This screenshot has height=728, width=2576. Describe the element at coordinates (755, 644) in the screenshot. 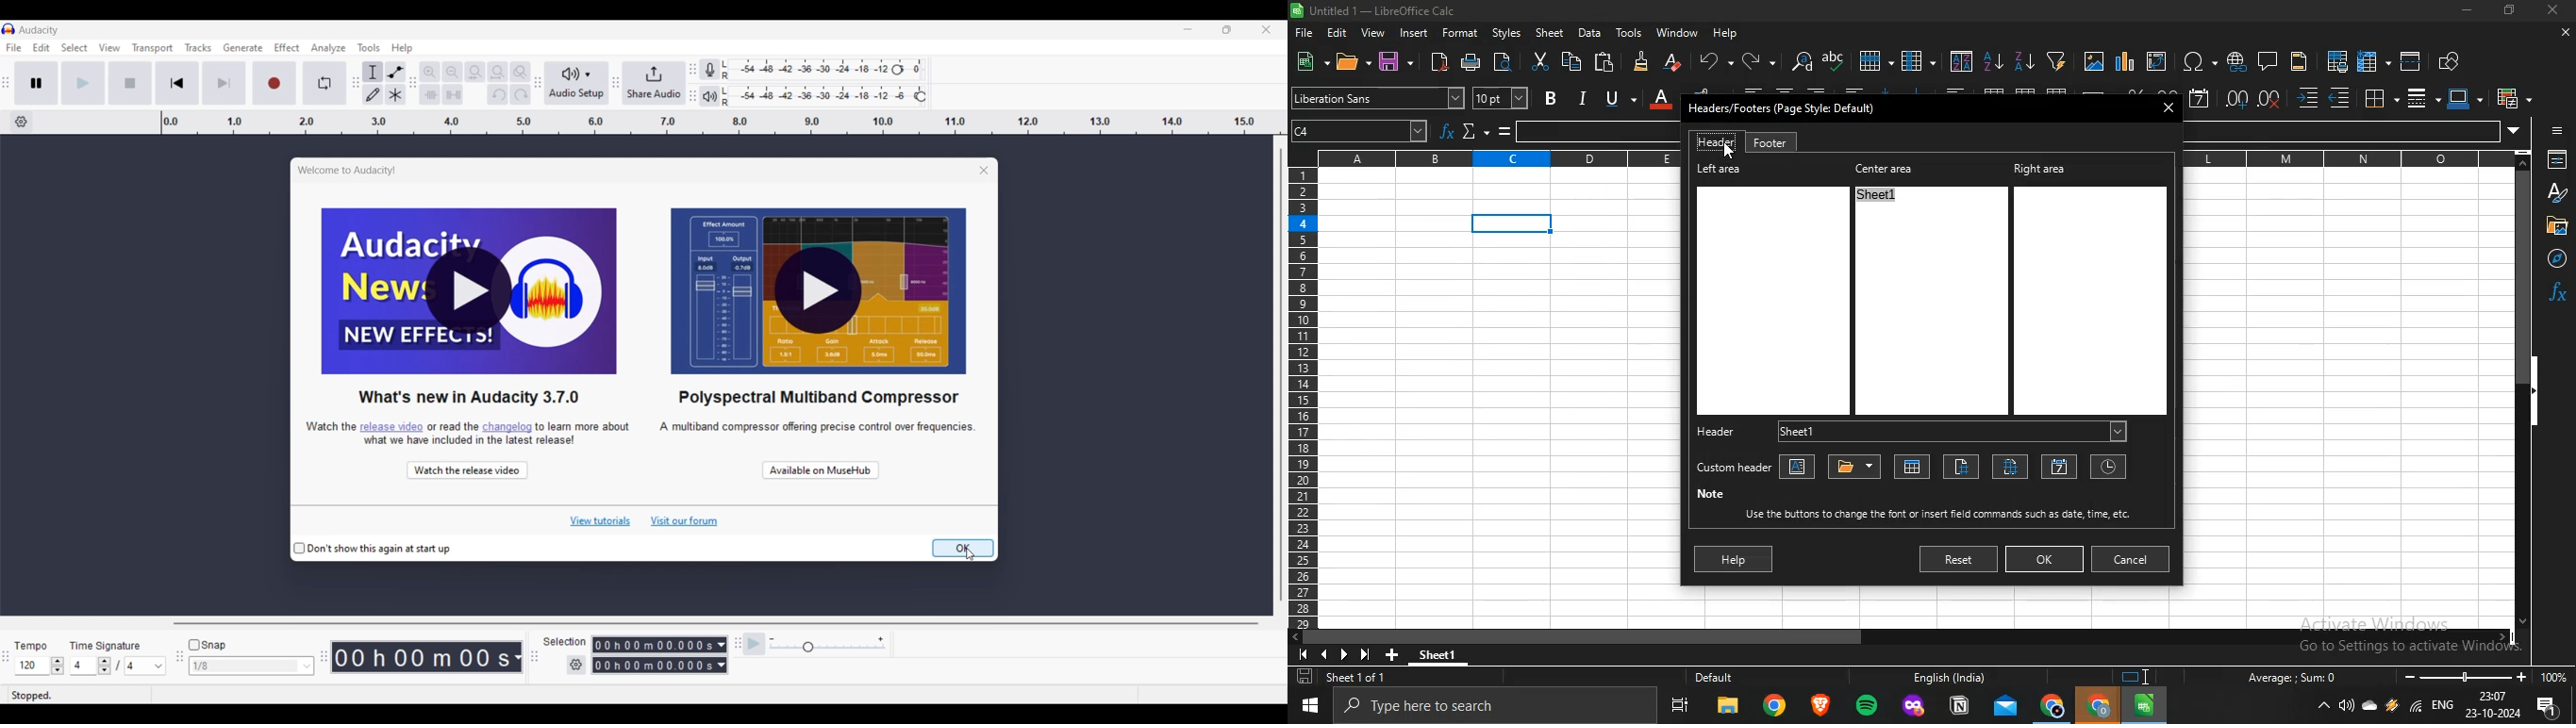

I see `Play-at-speed/Play-at-speed once` at that location.